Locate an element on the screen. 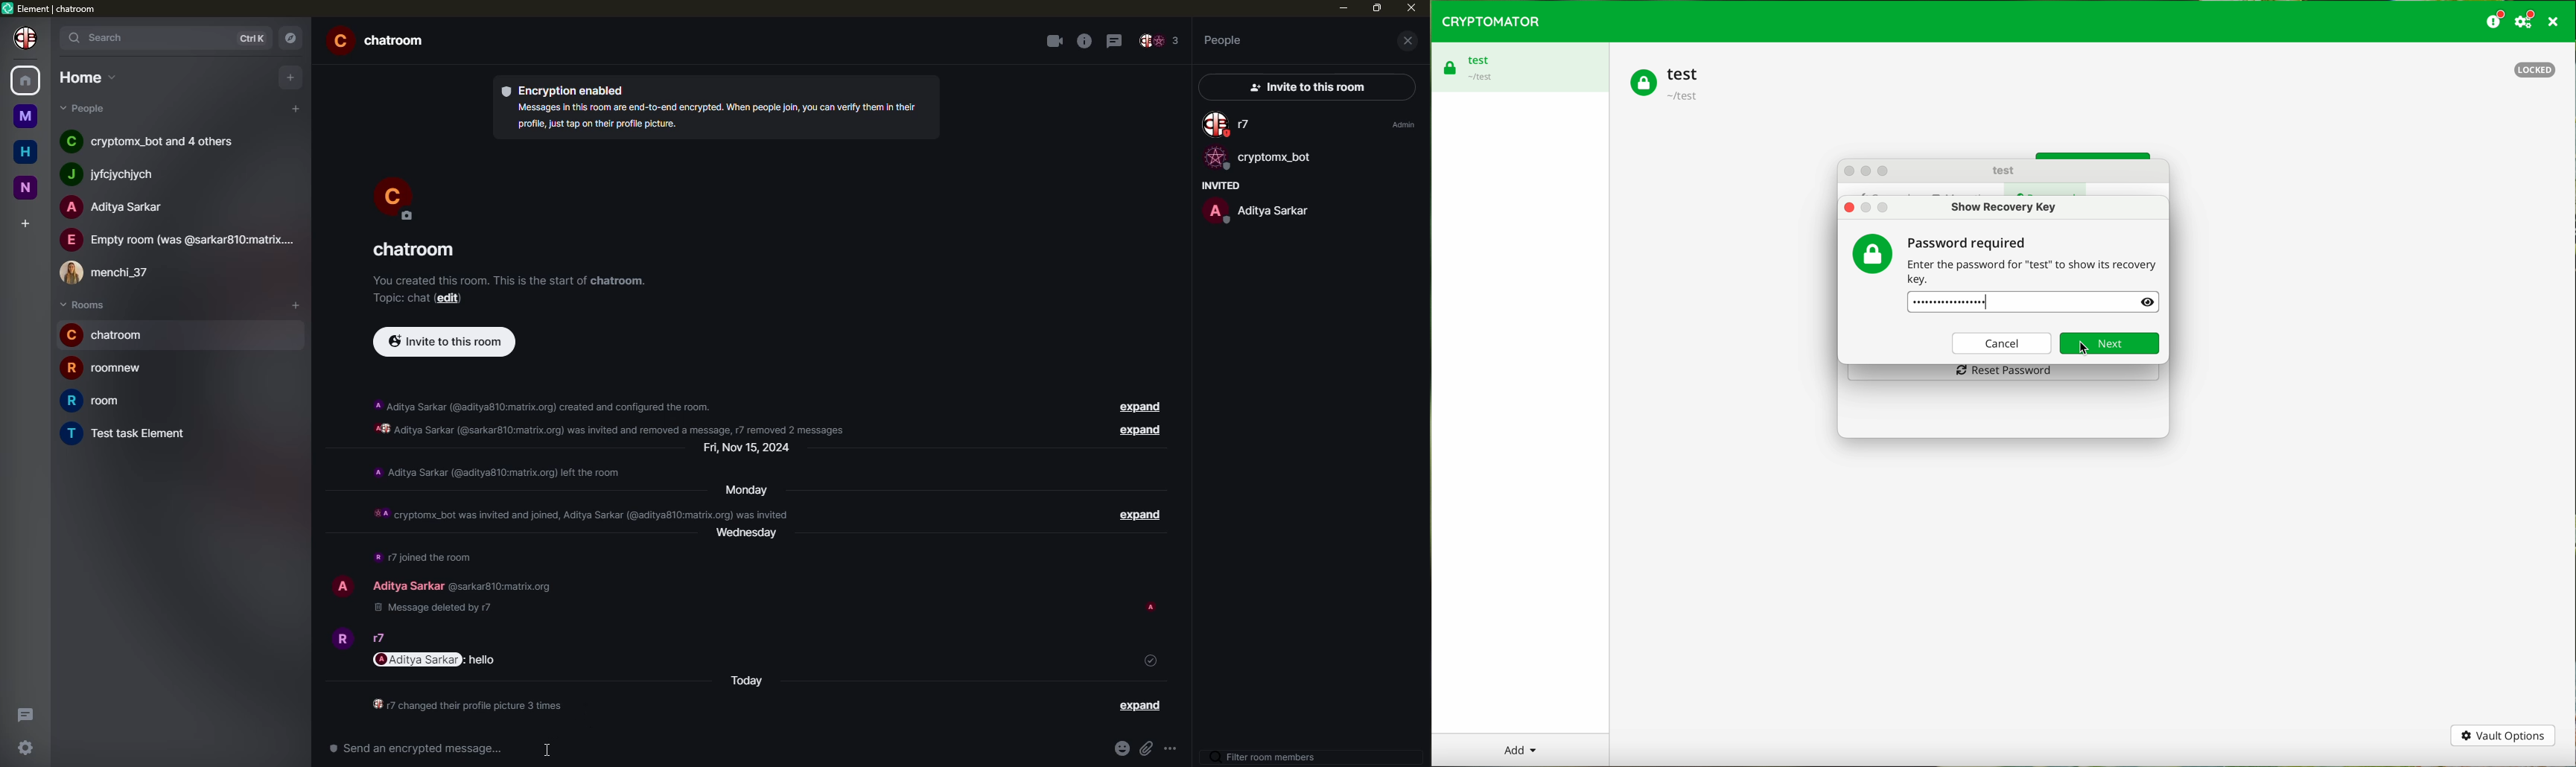 The image size is (2576, 784). bot is located at coordinates (1258, 159).